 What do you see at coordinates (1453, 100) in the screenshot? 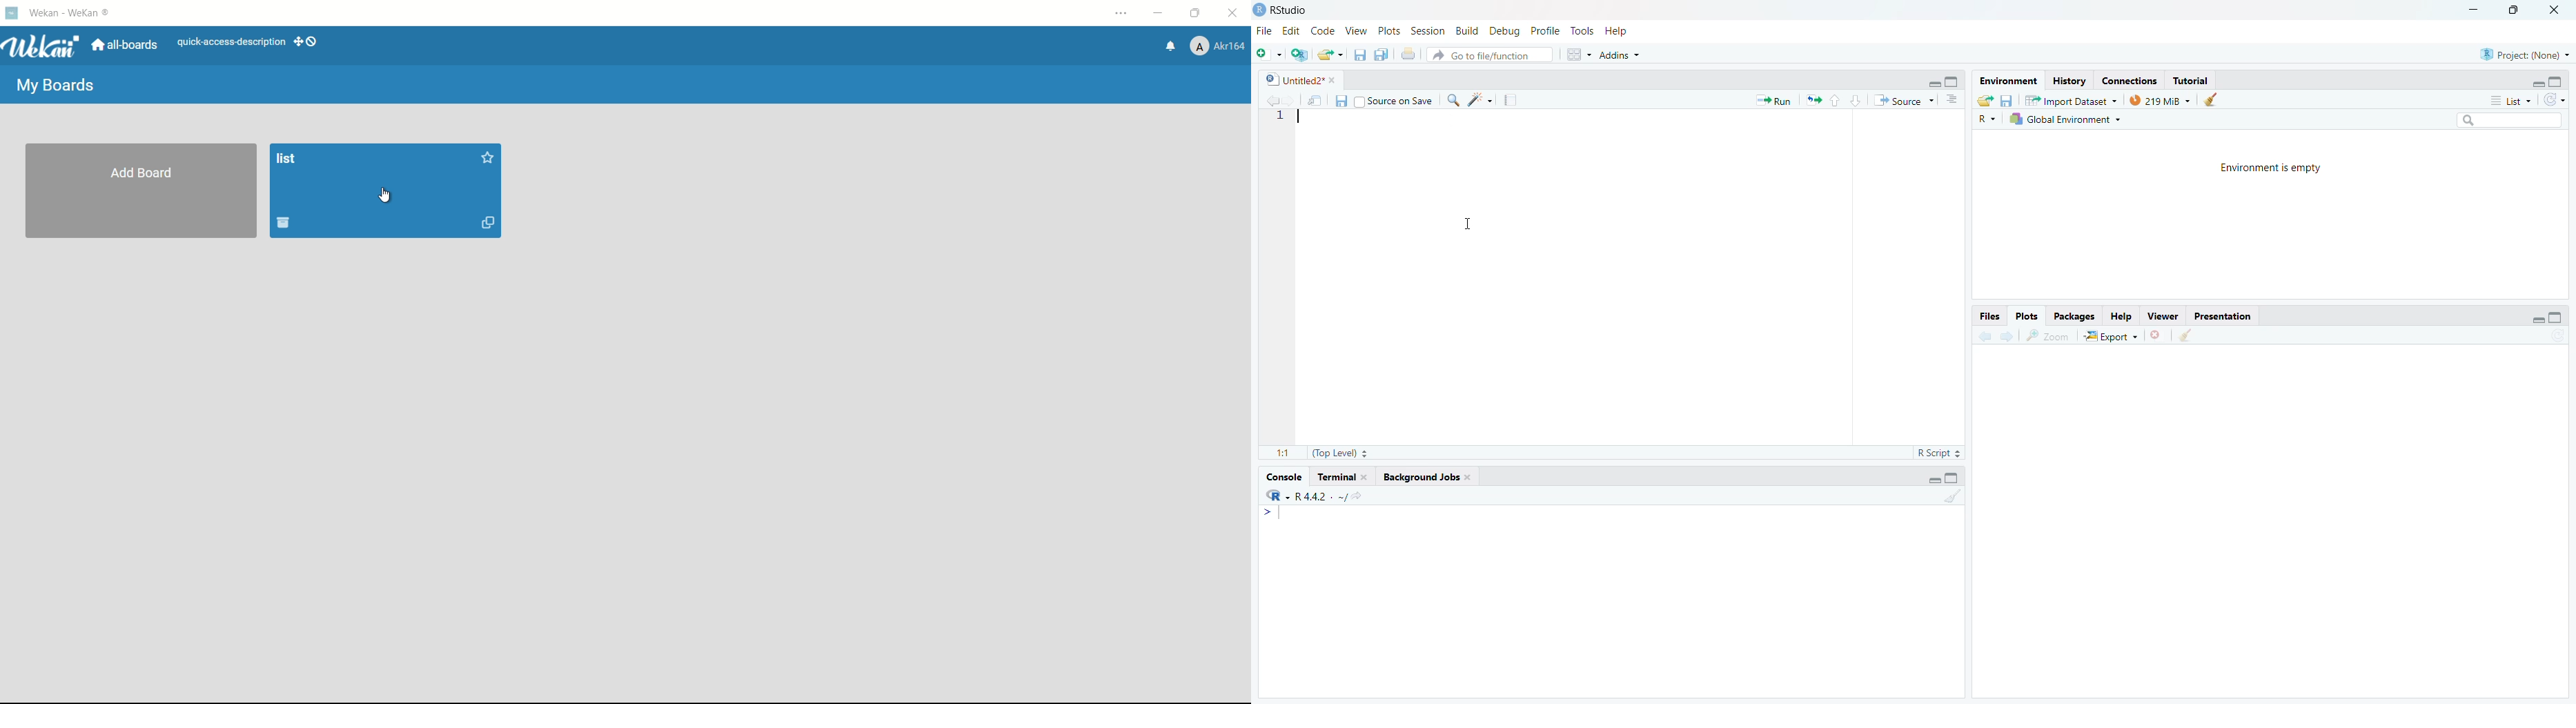
I see `Find and Replace` at bounding box center [1453, 100].